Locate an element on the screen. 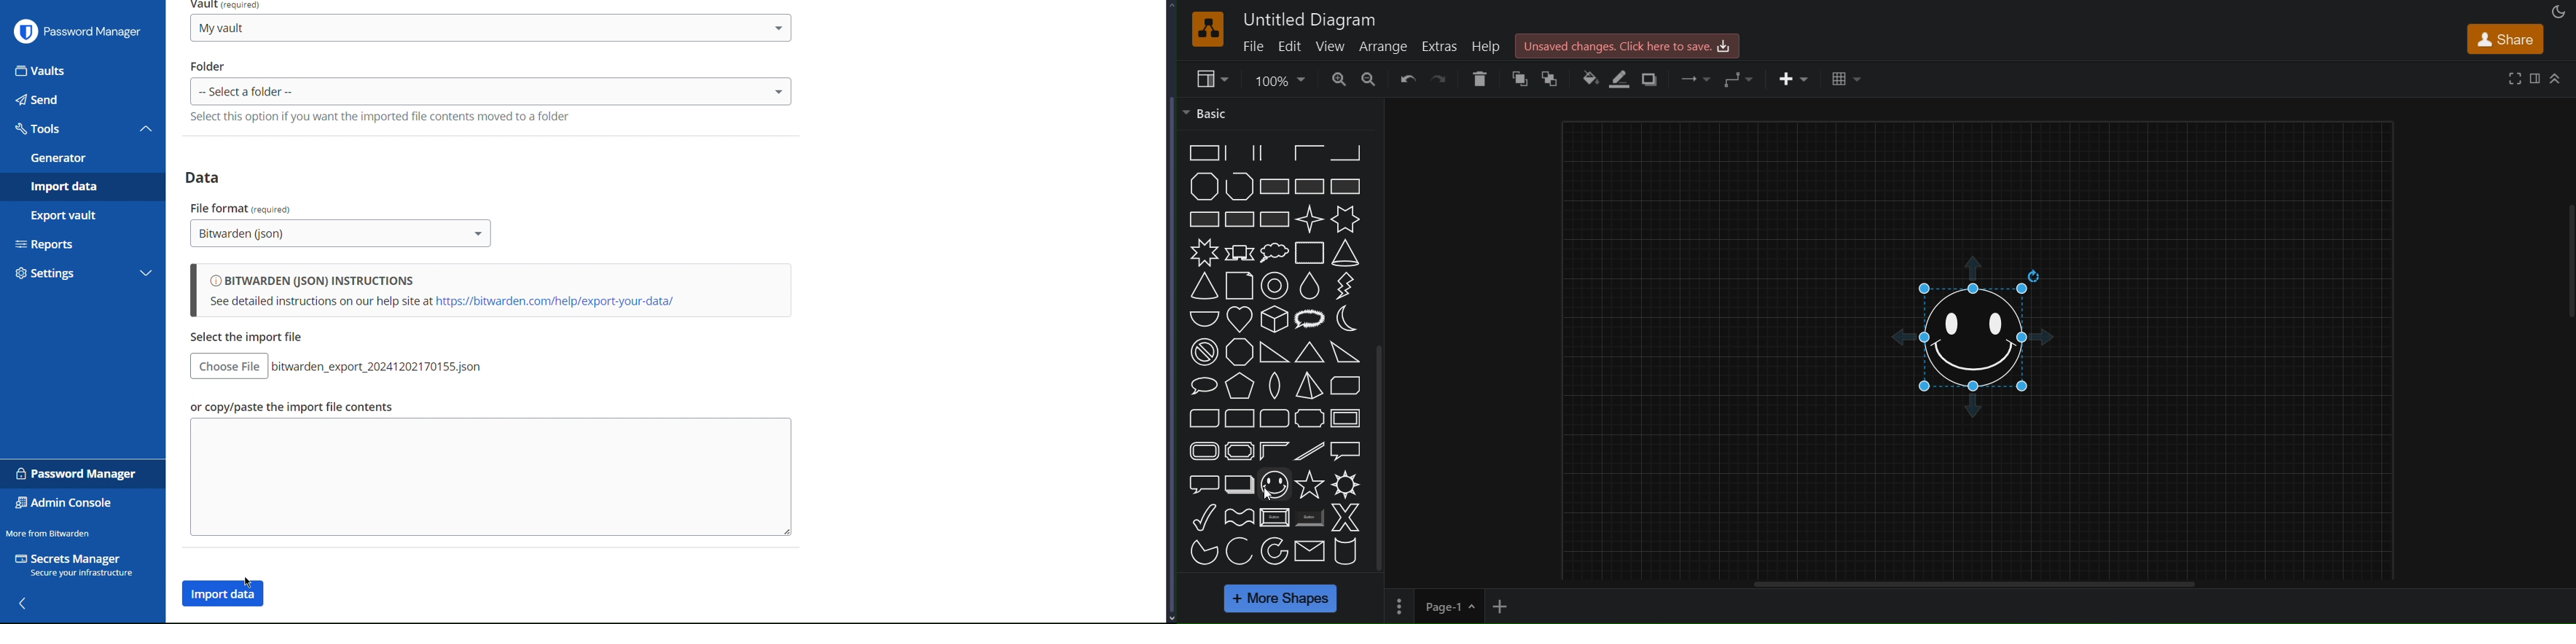 This screenshot has width=2576, height=644. Reports is located at coordinates (81, 243).